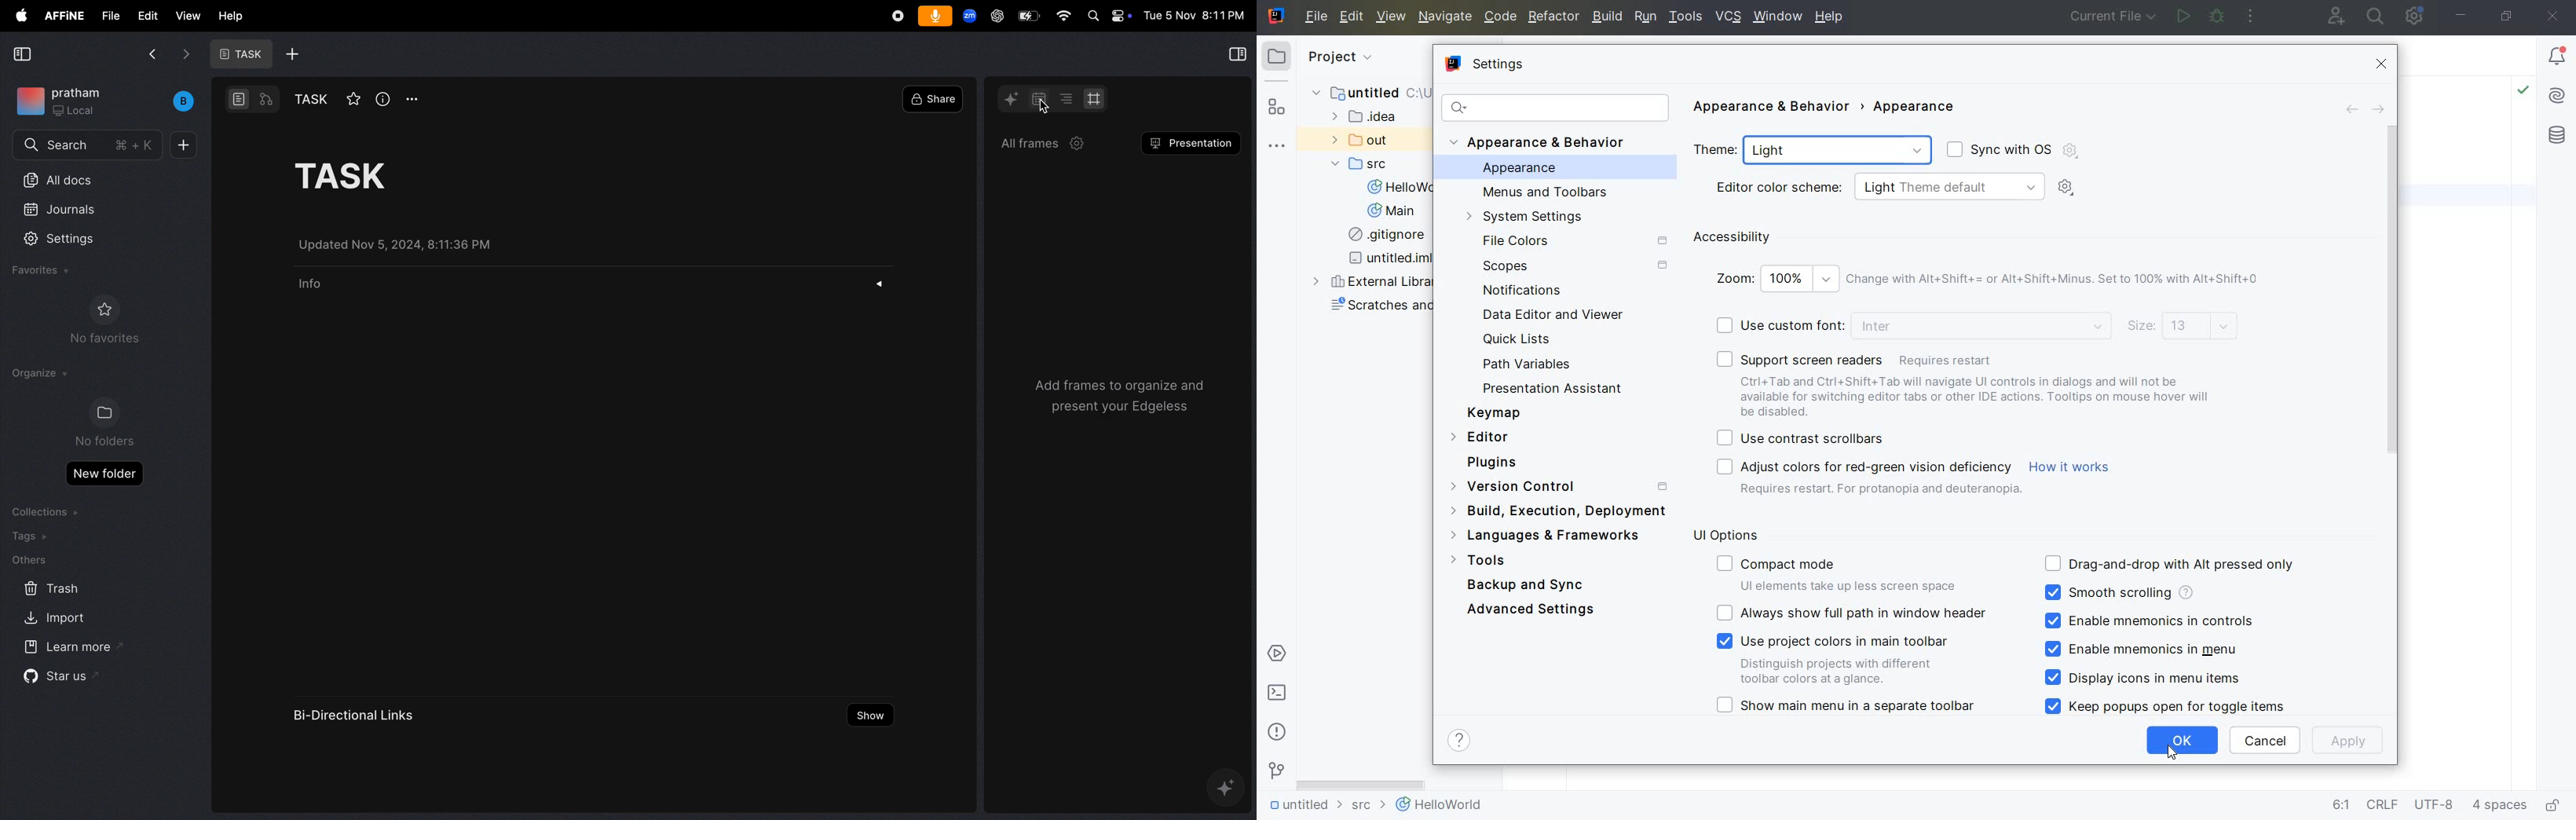  Describe the element at coordinates (2385, 807) in the screenshot. I see `line separator` at that location.